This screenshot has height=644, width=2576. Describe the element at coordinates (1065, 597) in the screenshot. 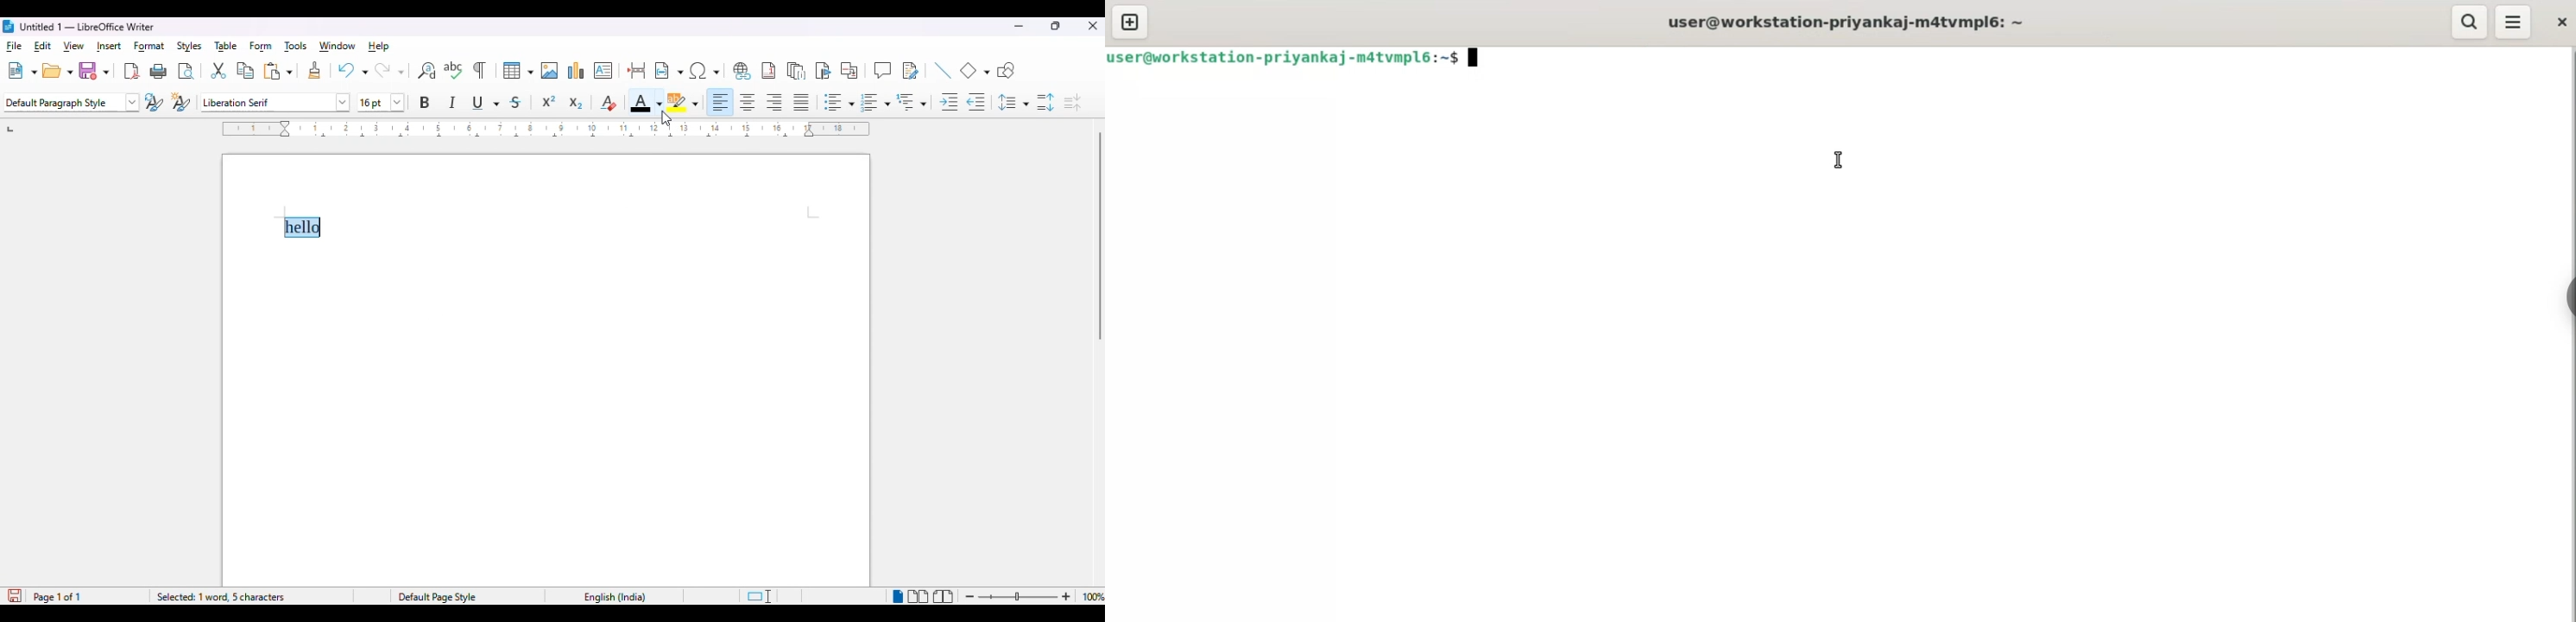

I see `zoom in` at that location.